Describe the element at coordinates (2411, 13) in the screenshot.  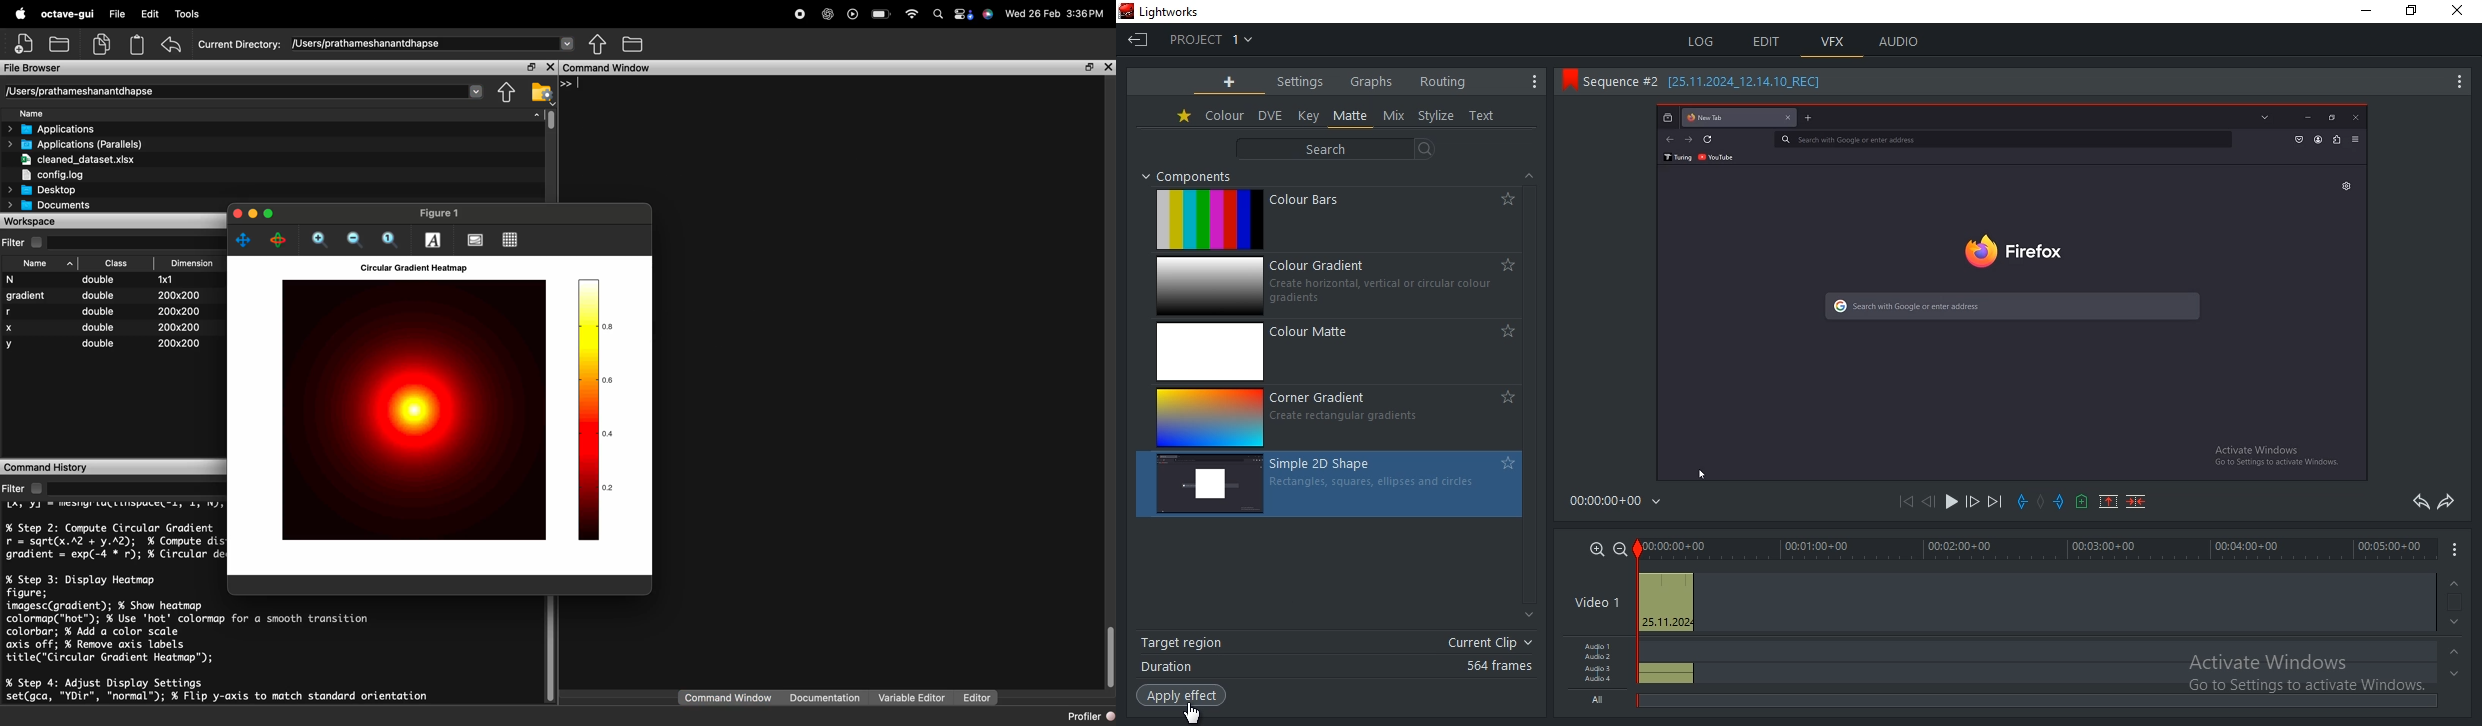
I see `maximize` at that location.